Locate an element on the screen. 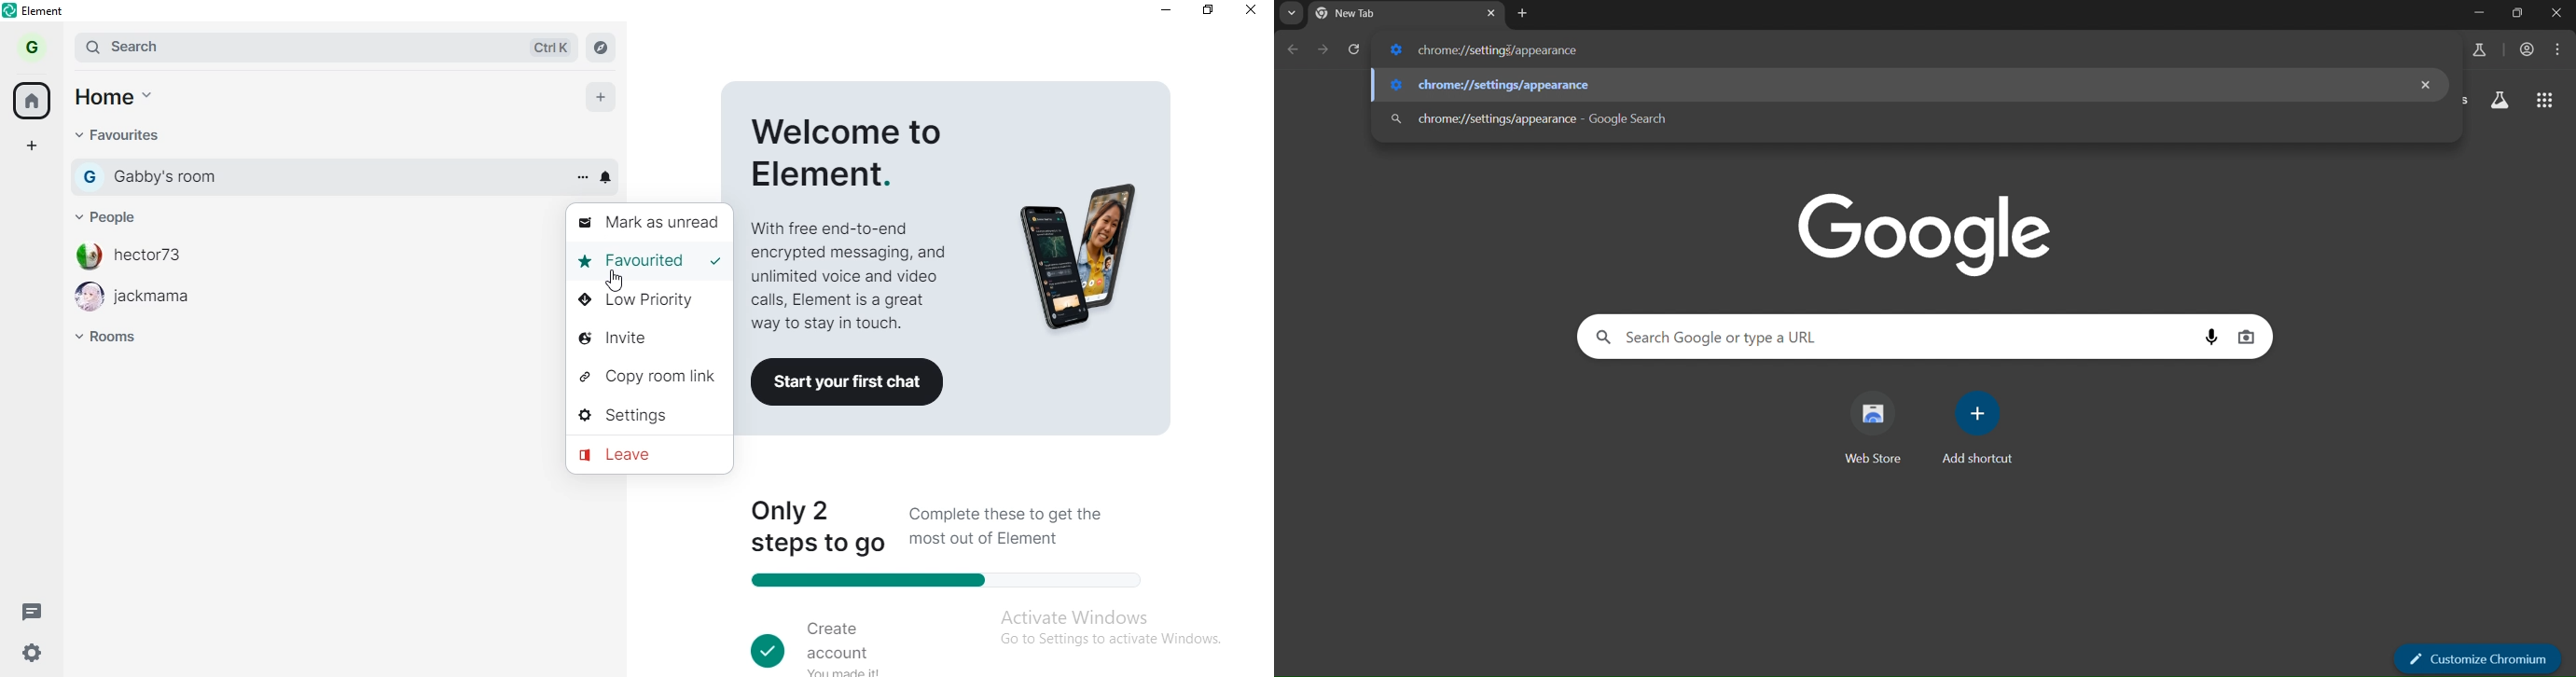 The image size is (2576, 700). new tab is located at coordinates (1523, 14).